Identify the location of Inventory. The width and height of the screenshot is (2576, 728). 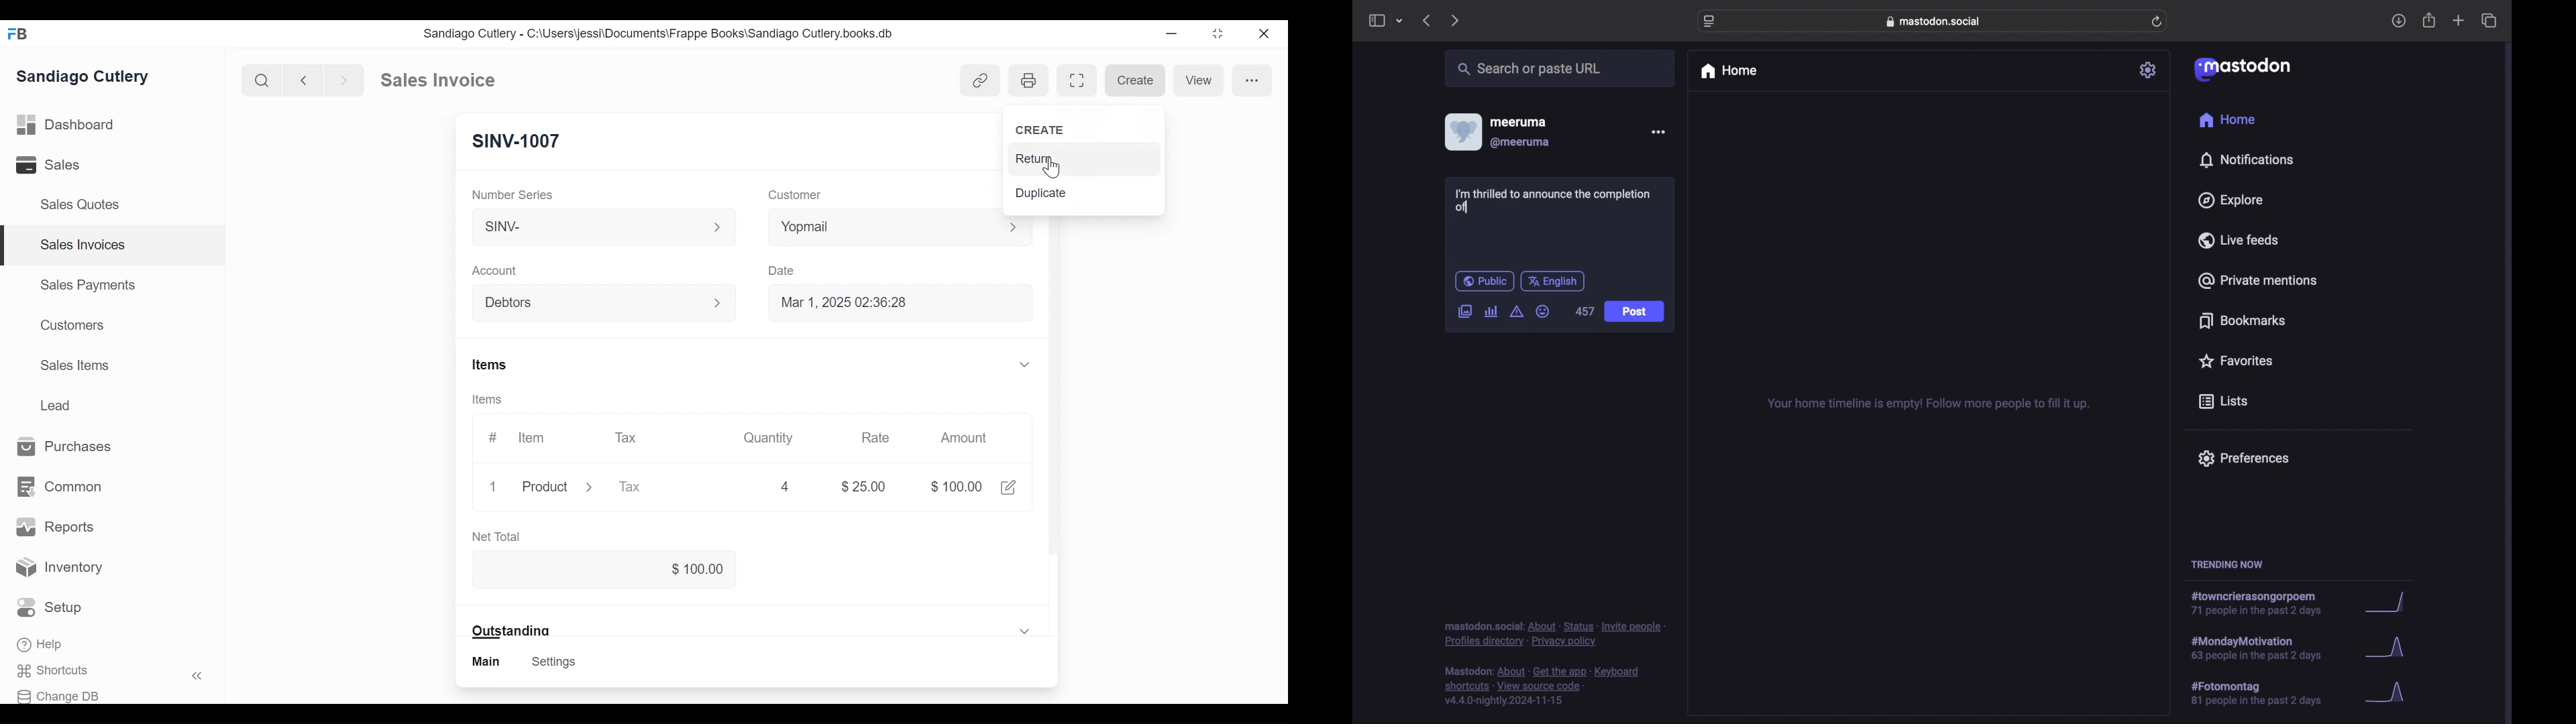
(58, 565).